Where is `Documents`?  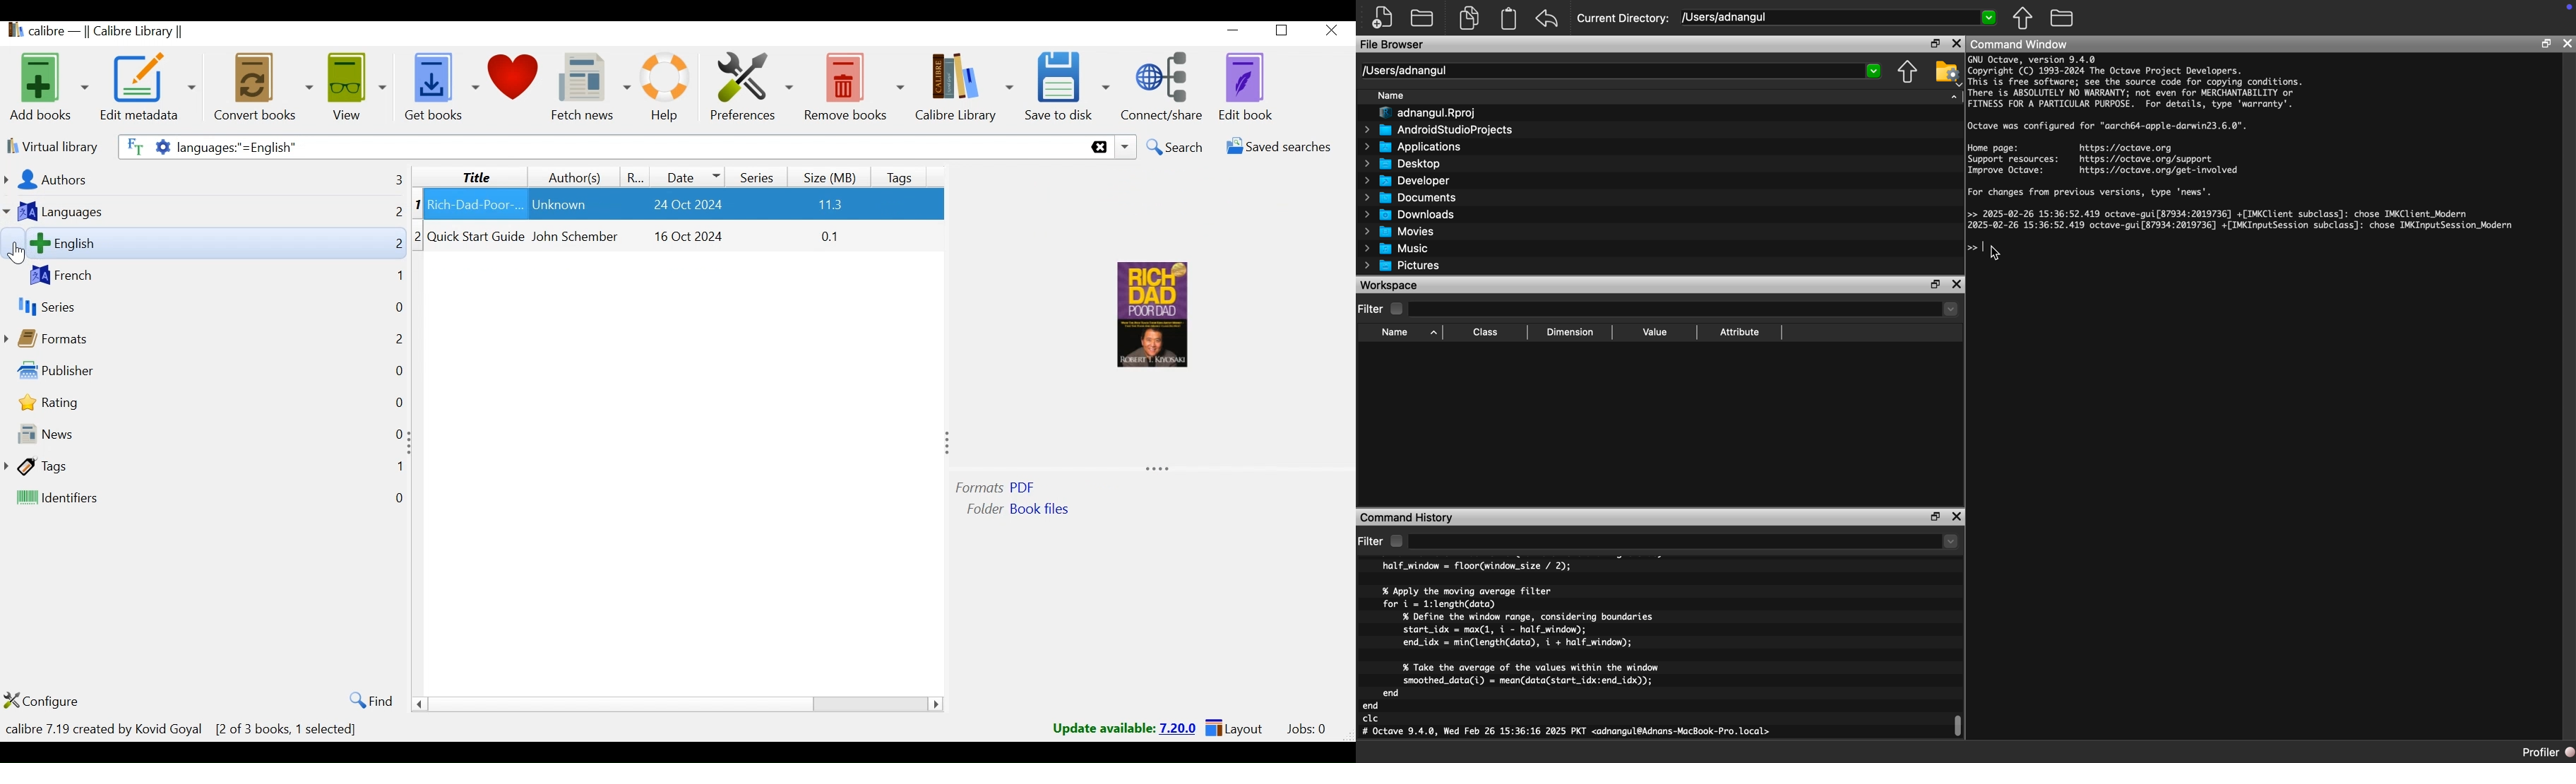 Documents is located at coordinates (1412, 198).